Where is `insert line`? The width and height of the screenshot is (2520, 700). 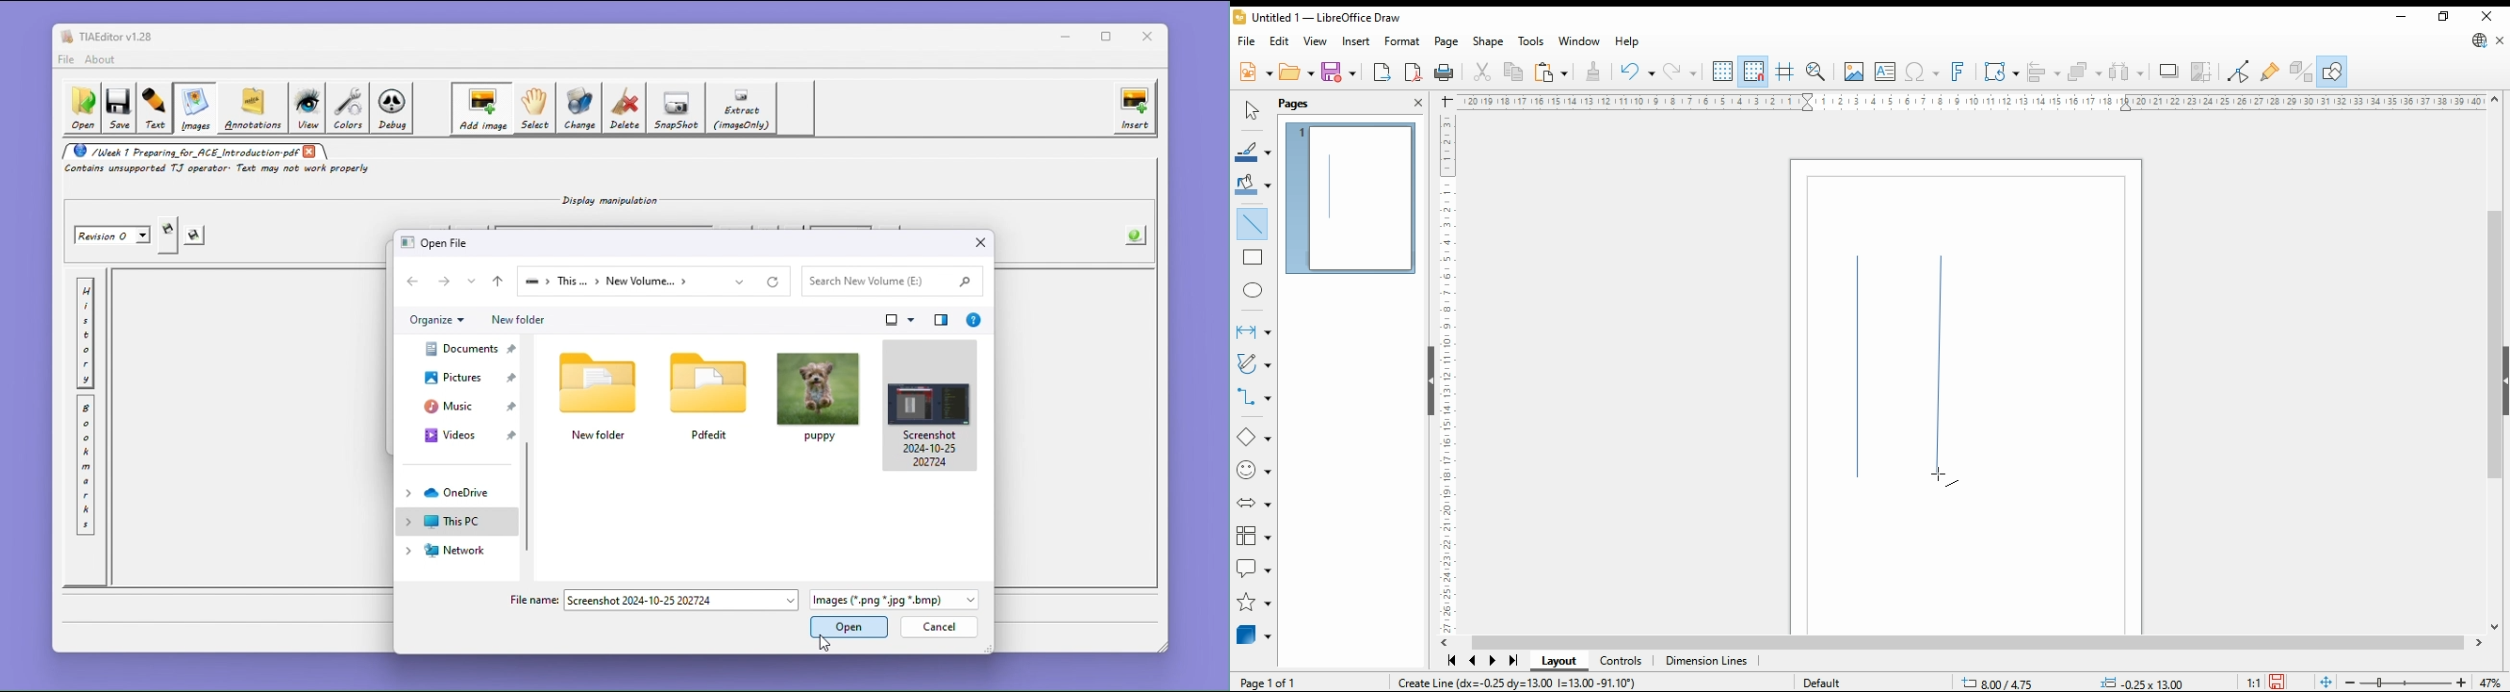 insert line is located at coordinates (1256, 227).